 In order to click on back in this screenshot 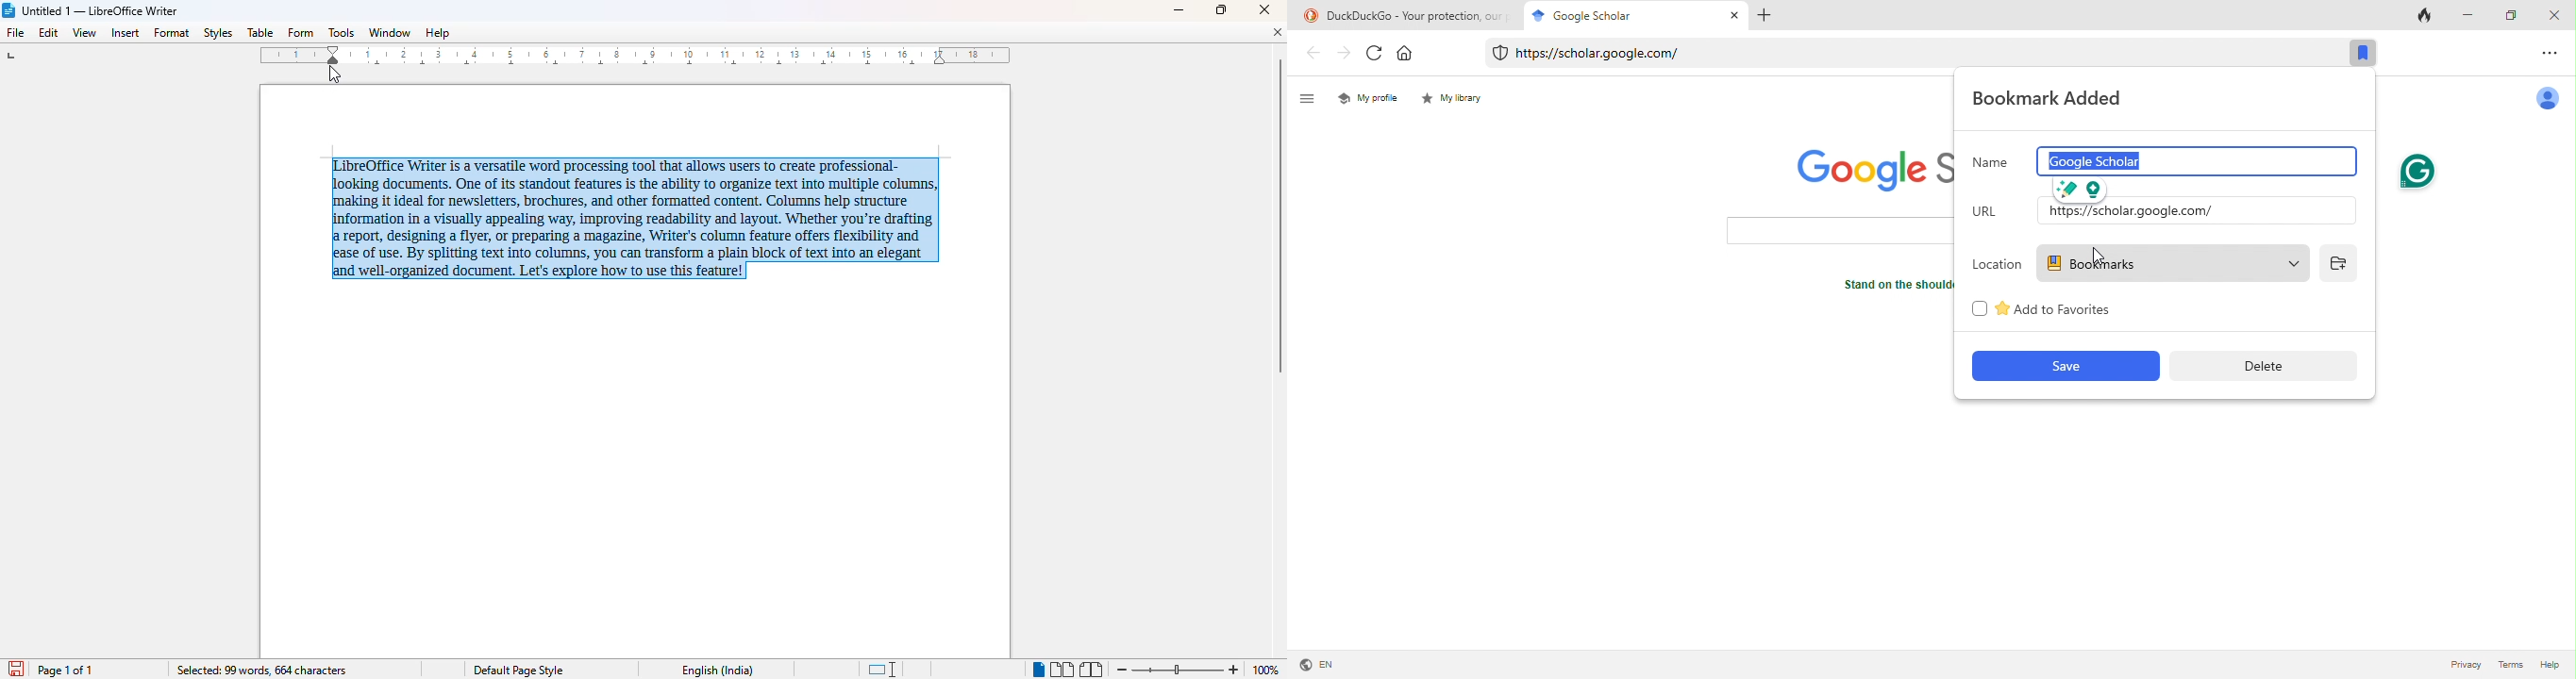, I will do `click(1310, 53)`.